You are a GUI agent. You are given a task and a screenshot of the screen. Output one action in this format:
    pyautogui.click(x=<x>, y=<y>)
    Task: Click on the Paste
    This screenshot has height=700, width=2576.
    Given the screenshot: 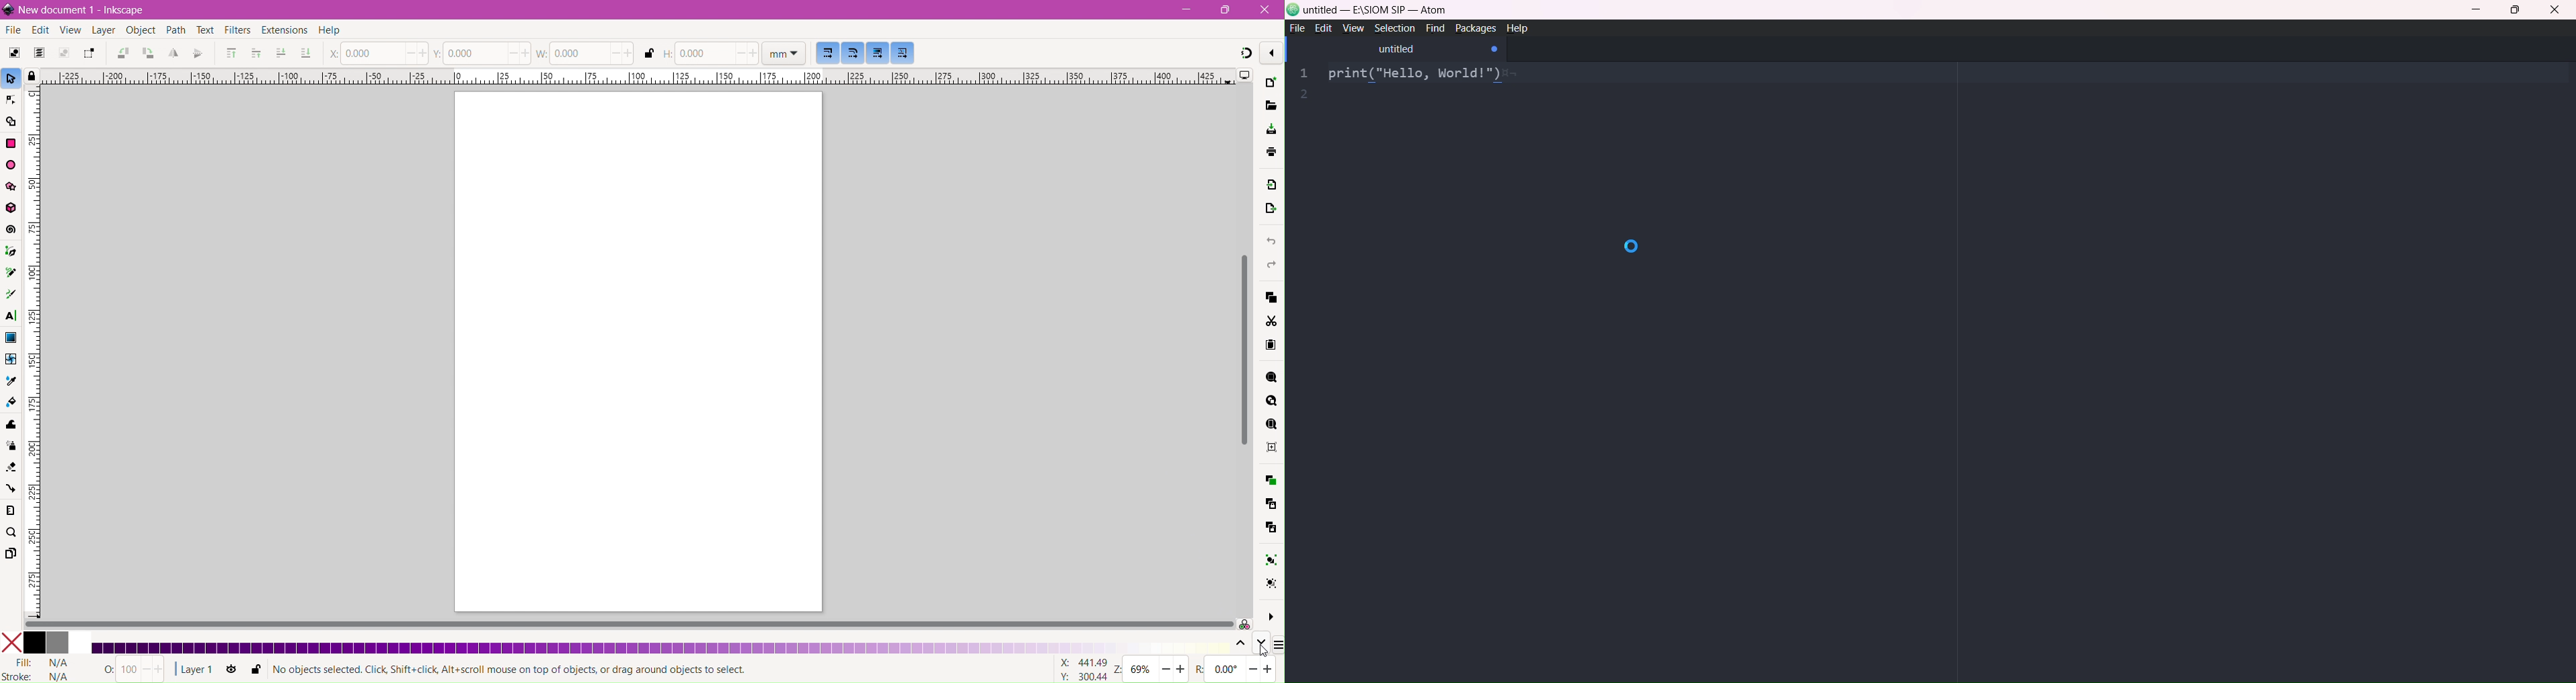 What is the action you would take?
    pyautogui.click(x=1272, y=346)
    